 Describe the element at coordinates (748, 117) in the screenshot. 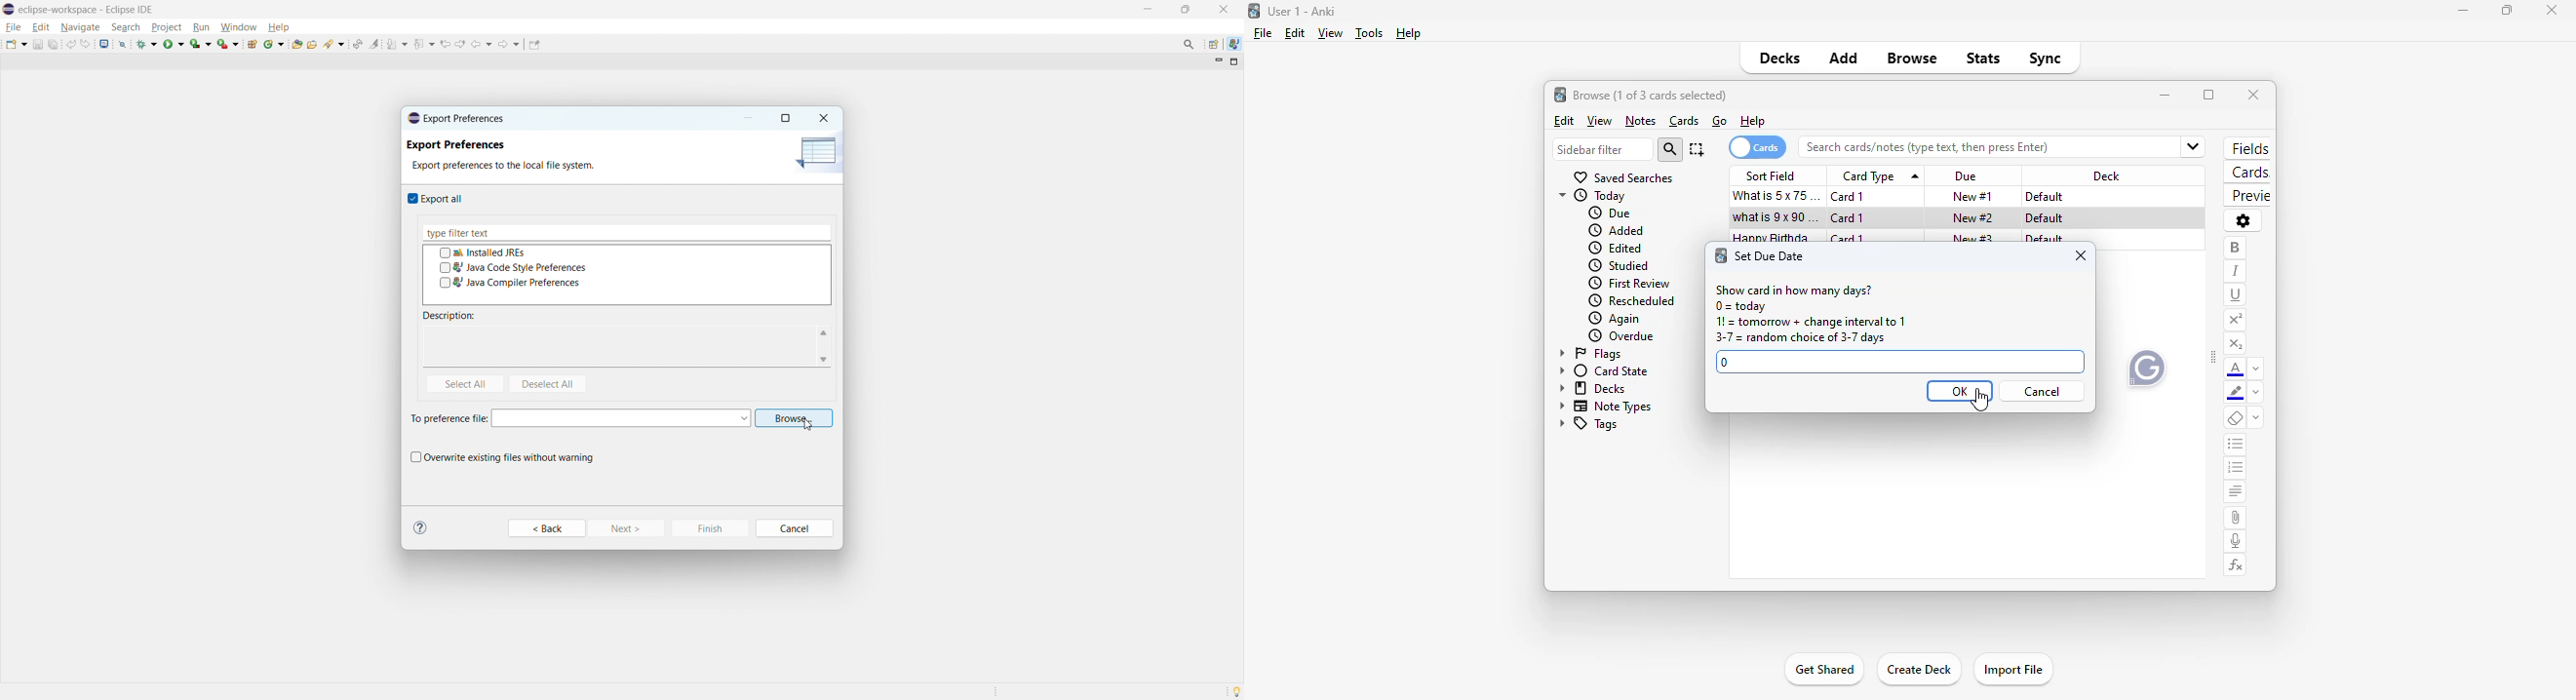

I see `minimize` at that location.